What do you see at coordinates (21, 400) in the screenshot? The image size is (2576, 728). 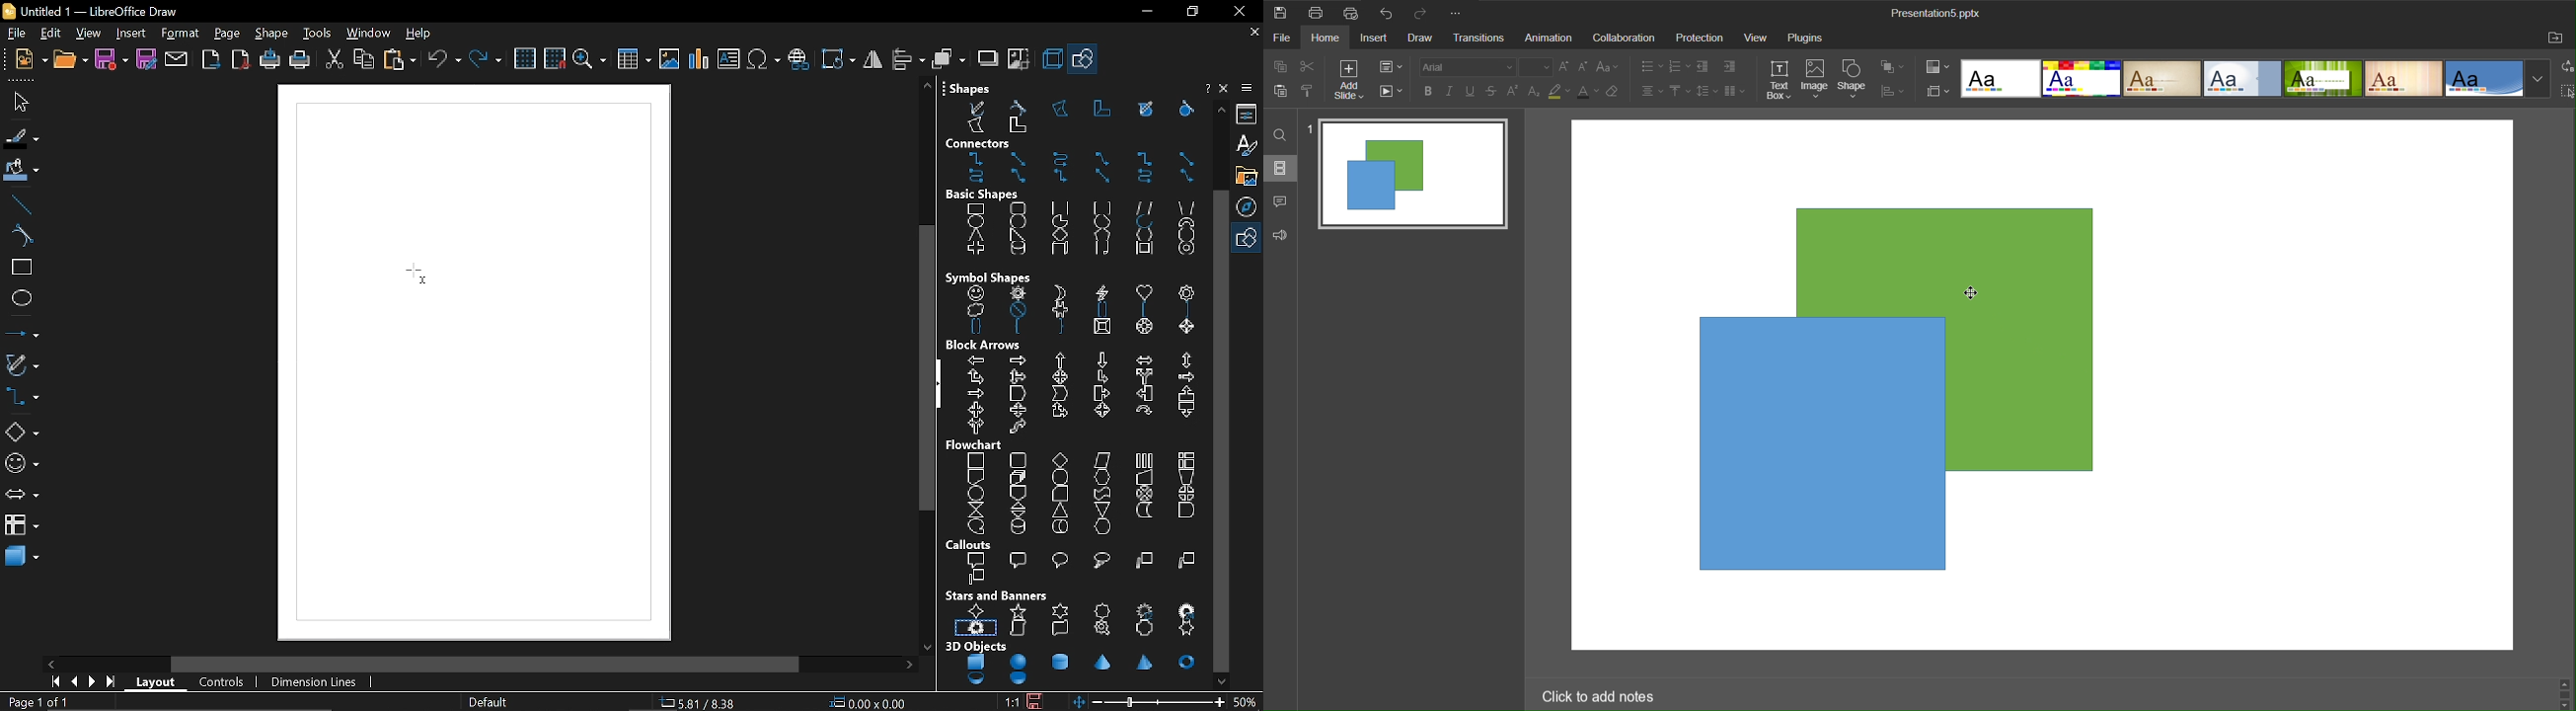 I see `connectors` at bounding box center [21, 400].